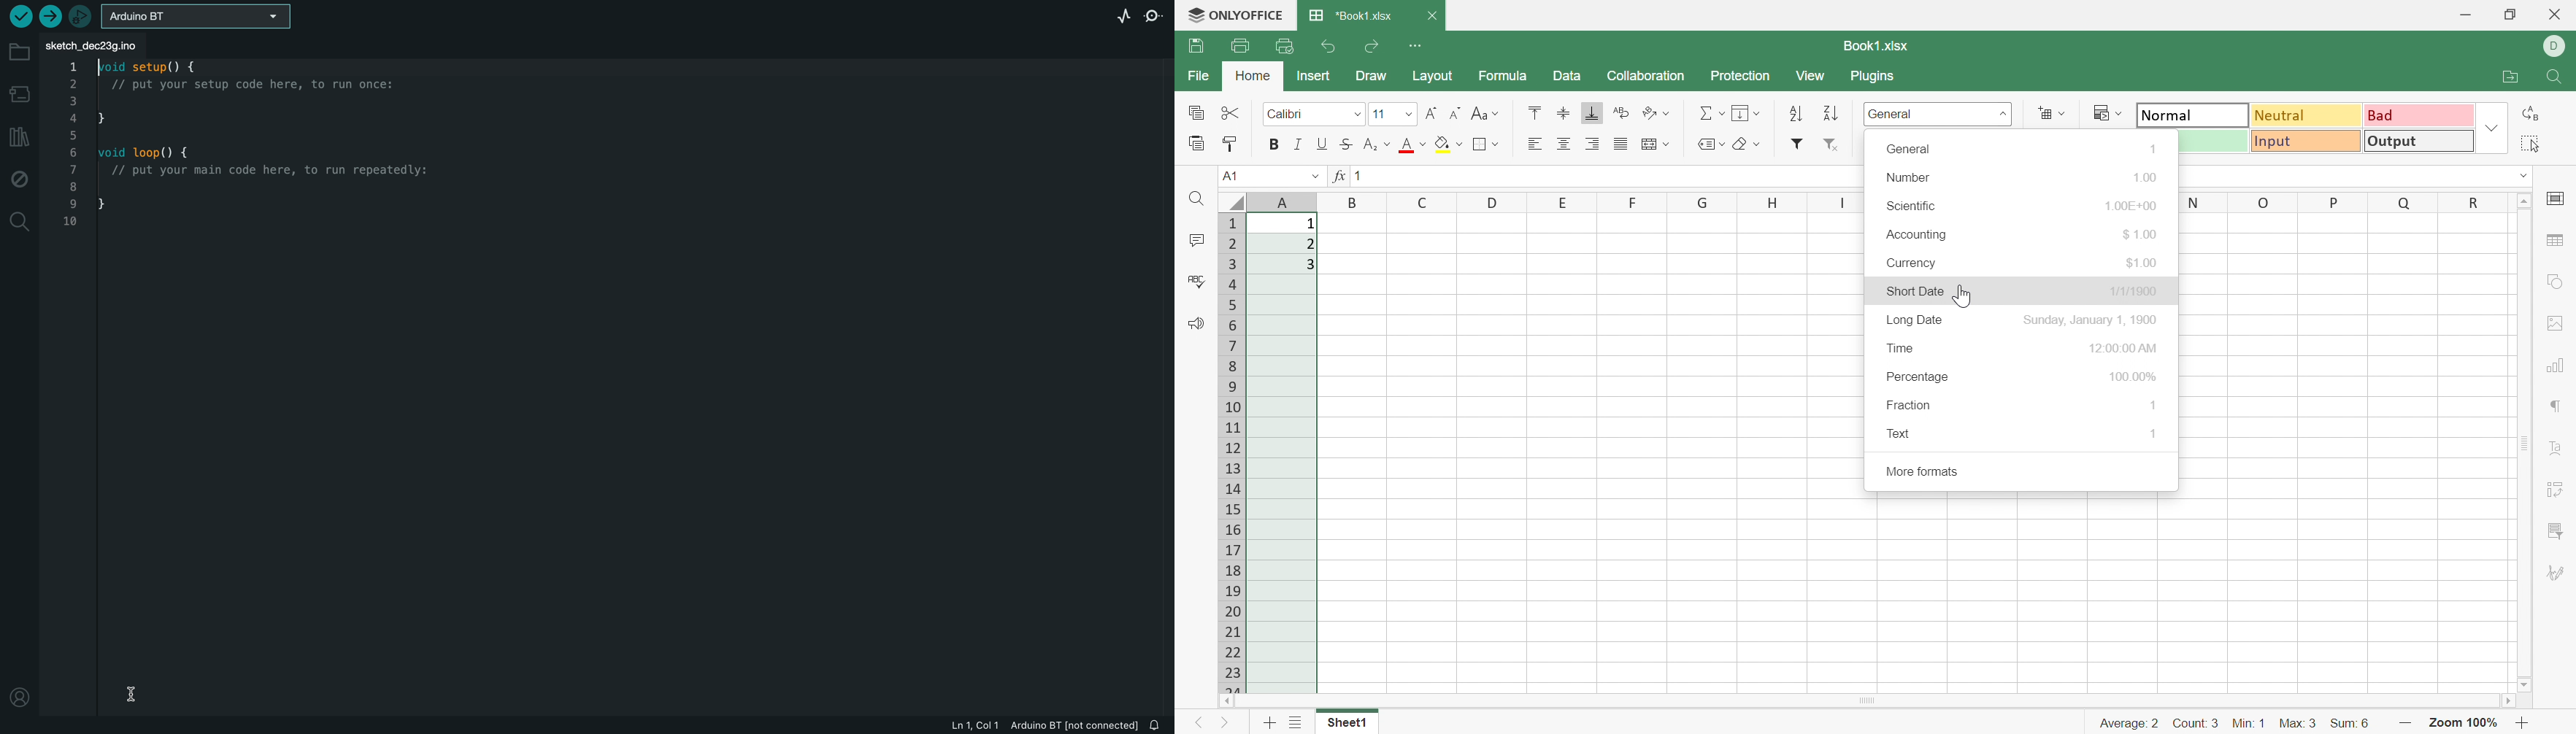 The height and width of the screenshot is (756, 2576). Describe the element at coordinates (2248, 724) in the screenshot. I see `Min: 1` at that location.